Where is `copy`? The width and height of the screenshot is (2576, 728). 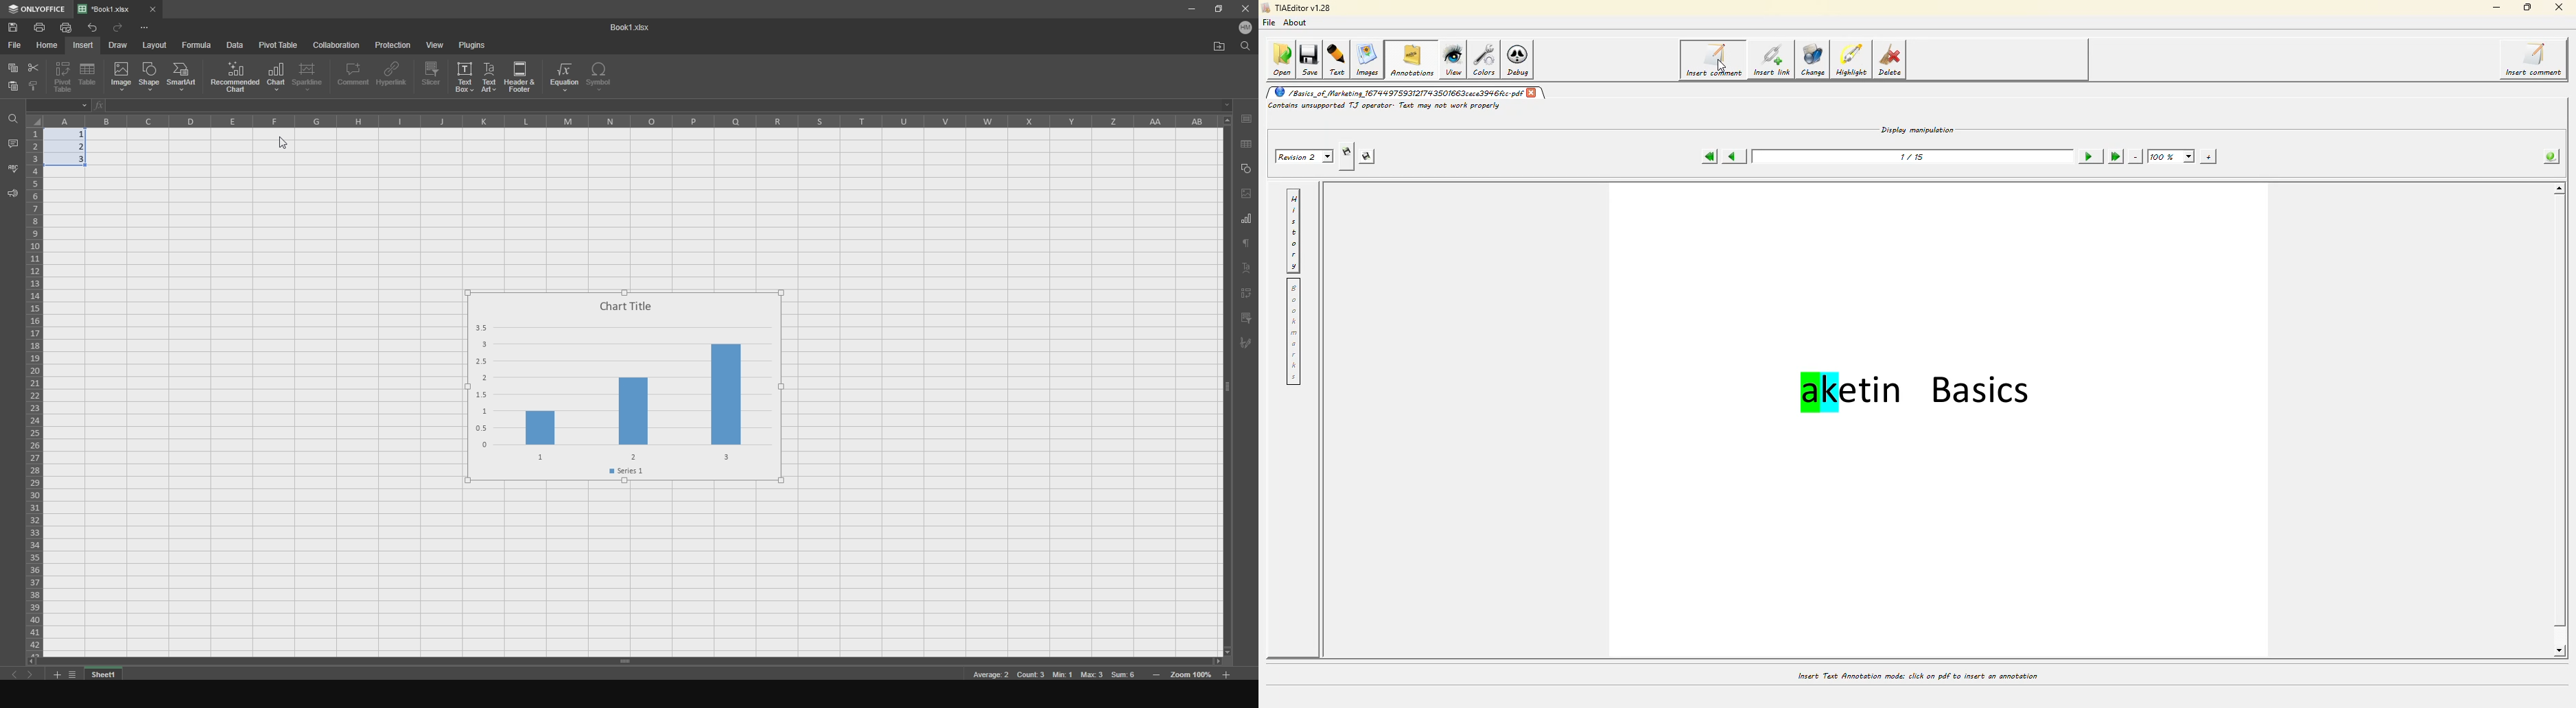
copy is located at coordinates (1246, 168).